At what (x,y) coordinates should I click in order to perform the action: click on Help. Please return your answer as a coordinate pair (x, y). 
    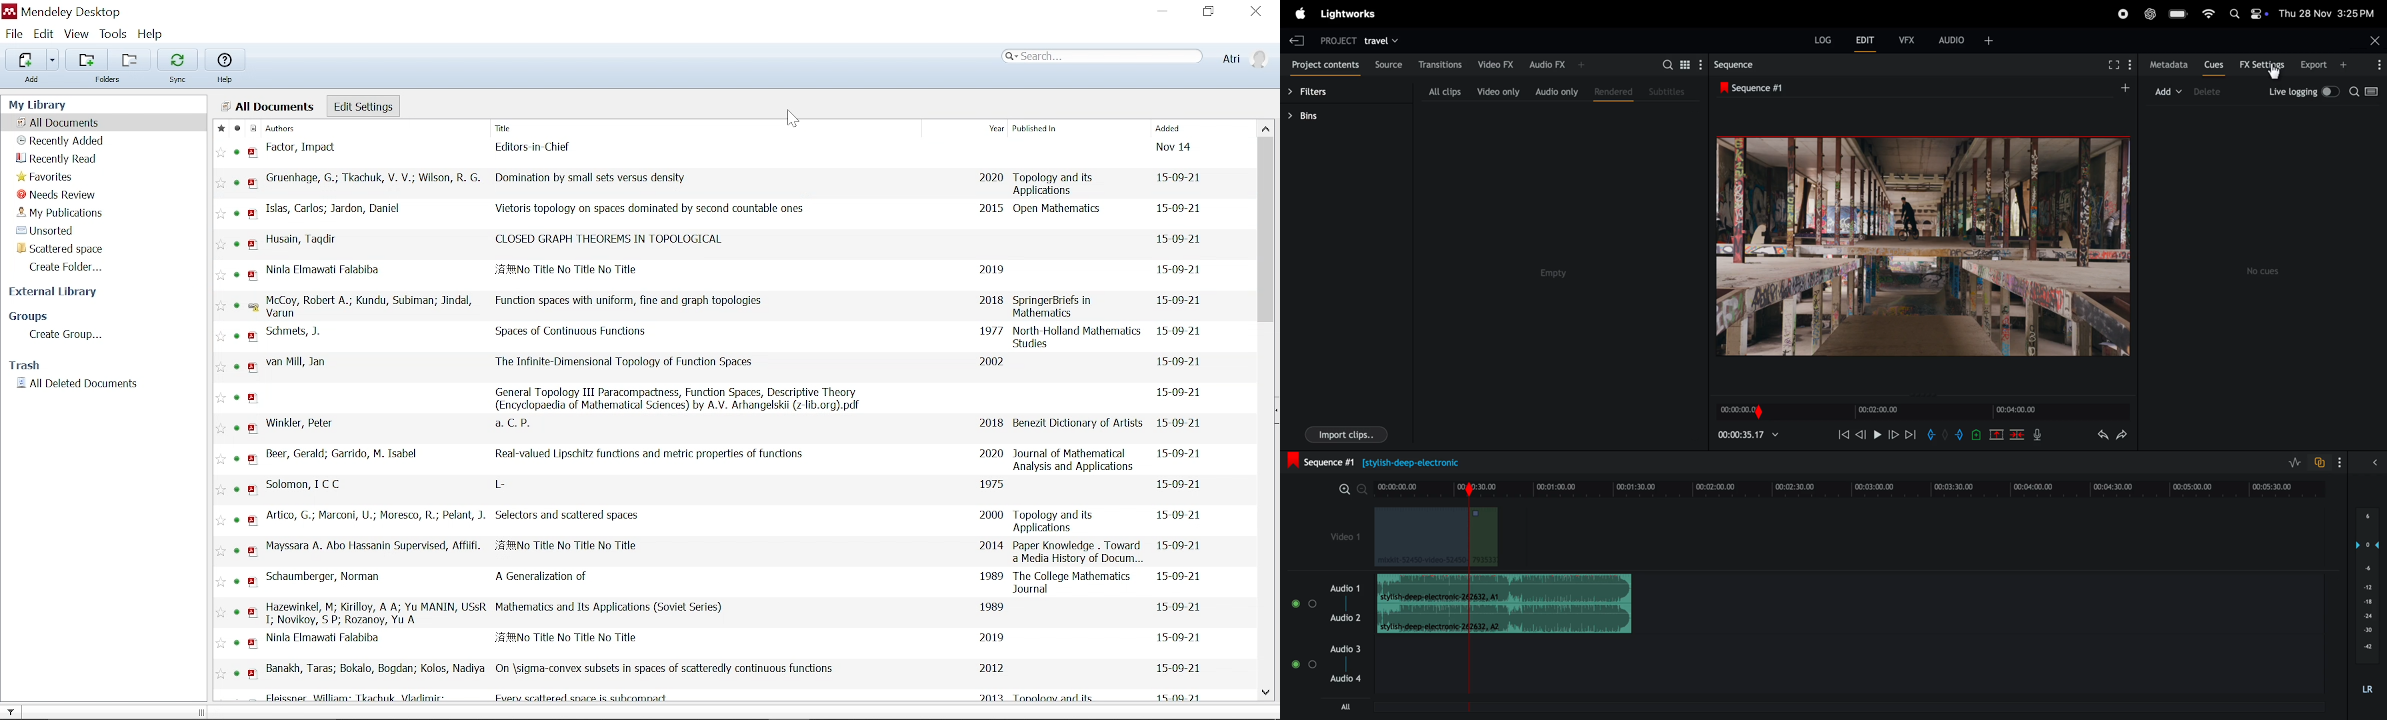
    Looking at the image, I should click on (158, 35).